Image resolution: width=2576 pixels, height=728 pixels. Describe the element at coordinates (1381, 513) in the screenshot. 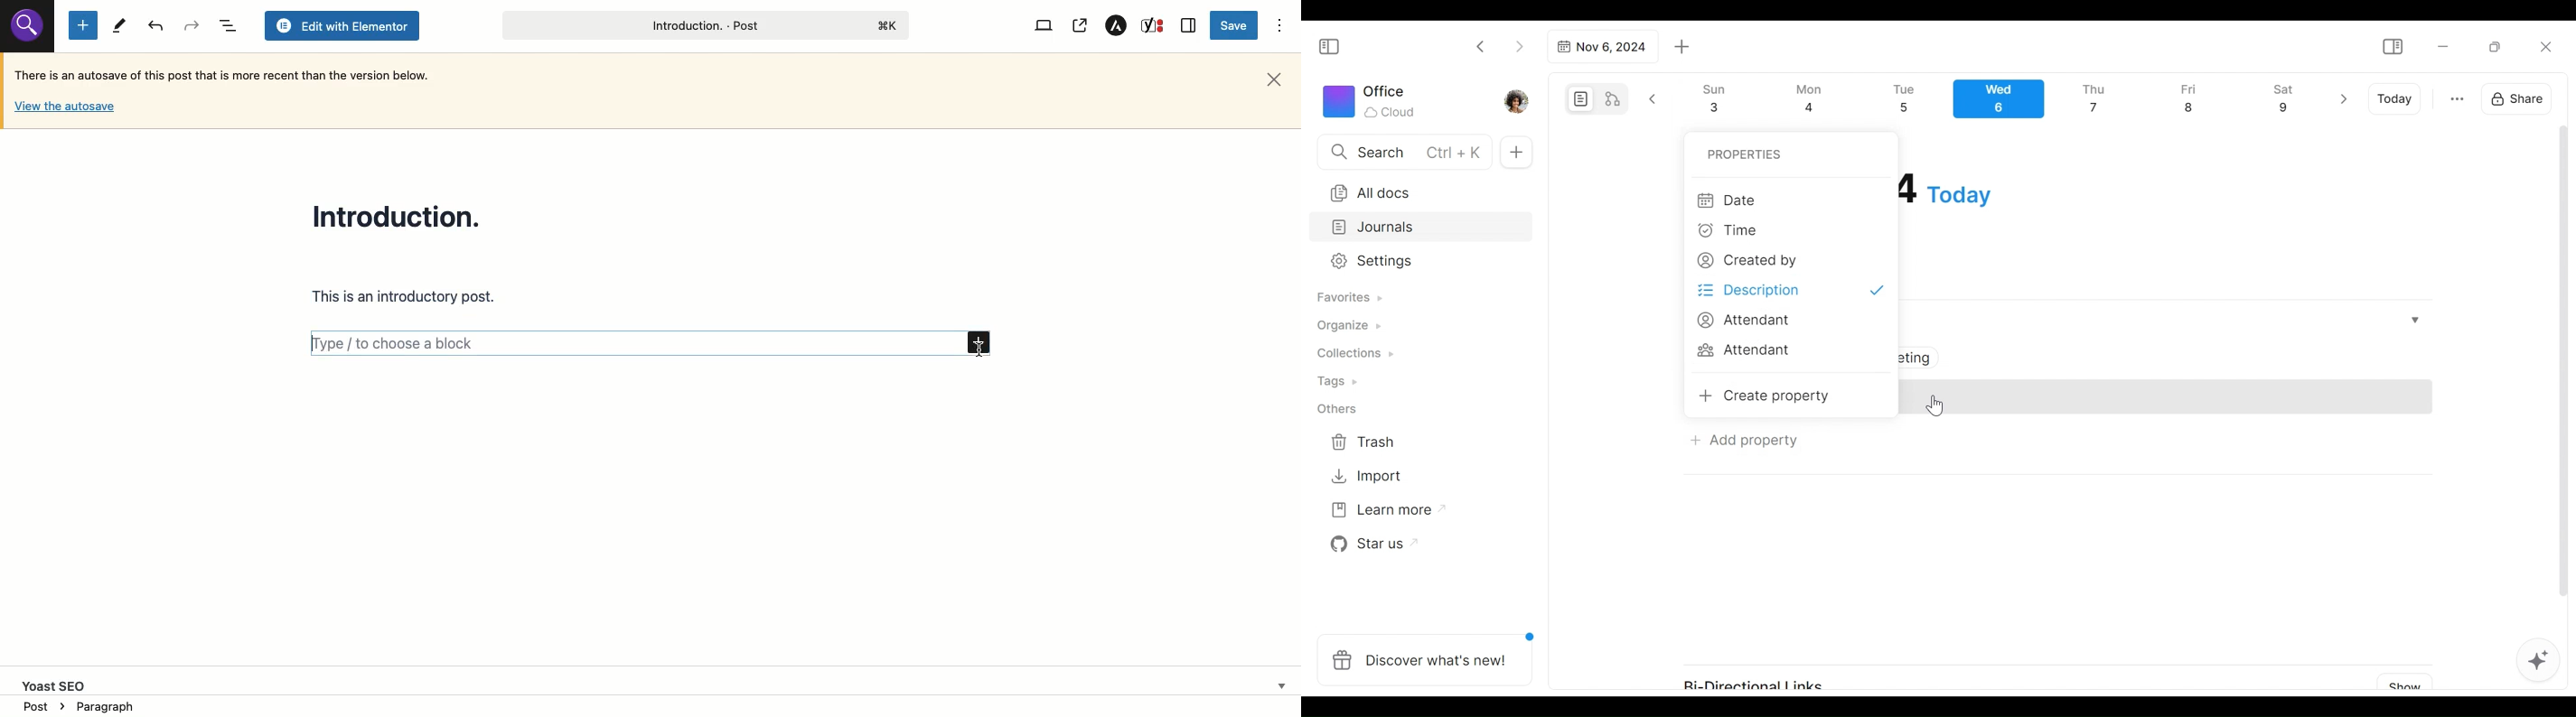

I see `Learn more` at that location.